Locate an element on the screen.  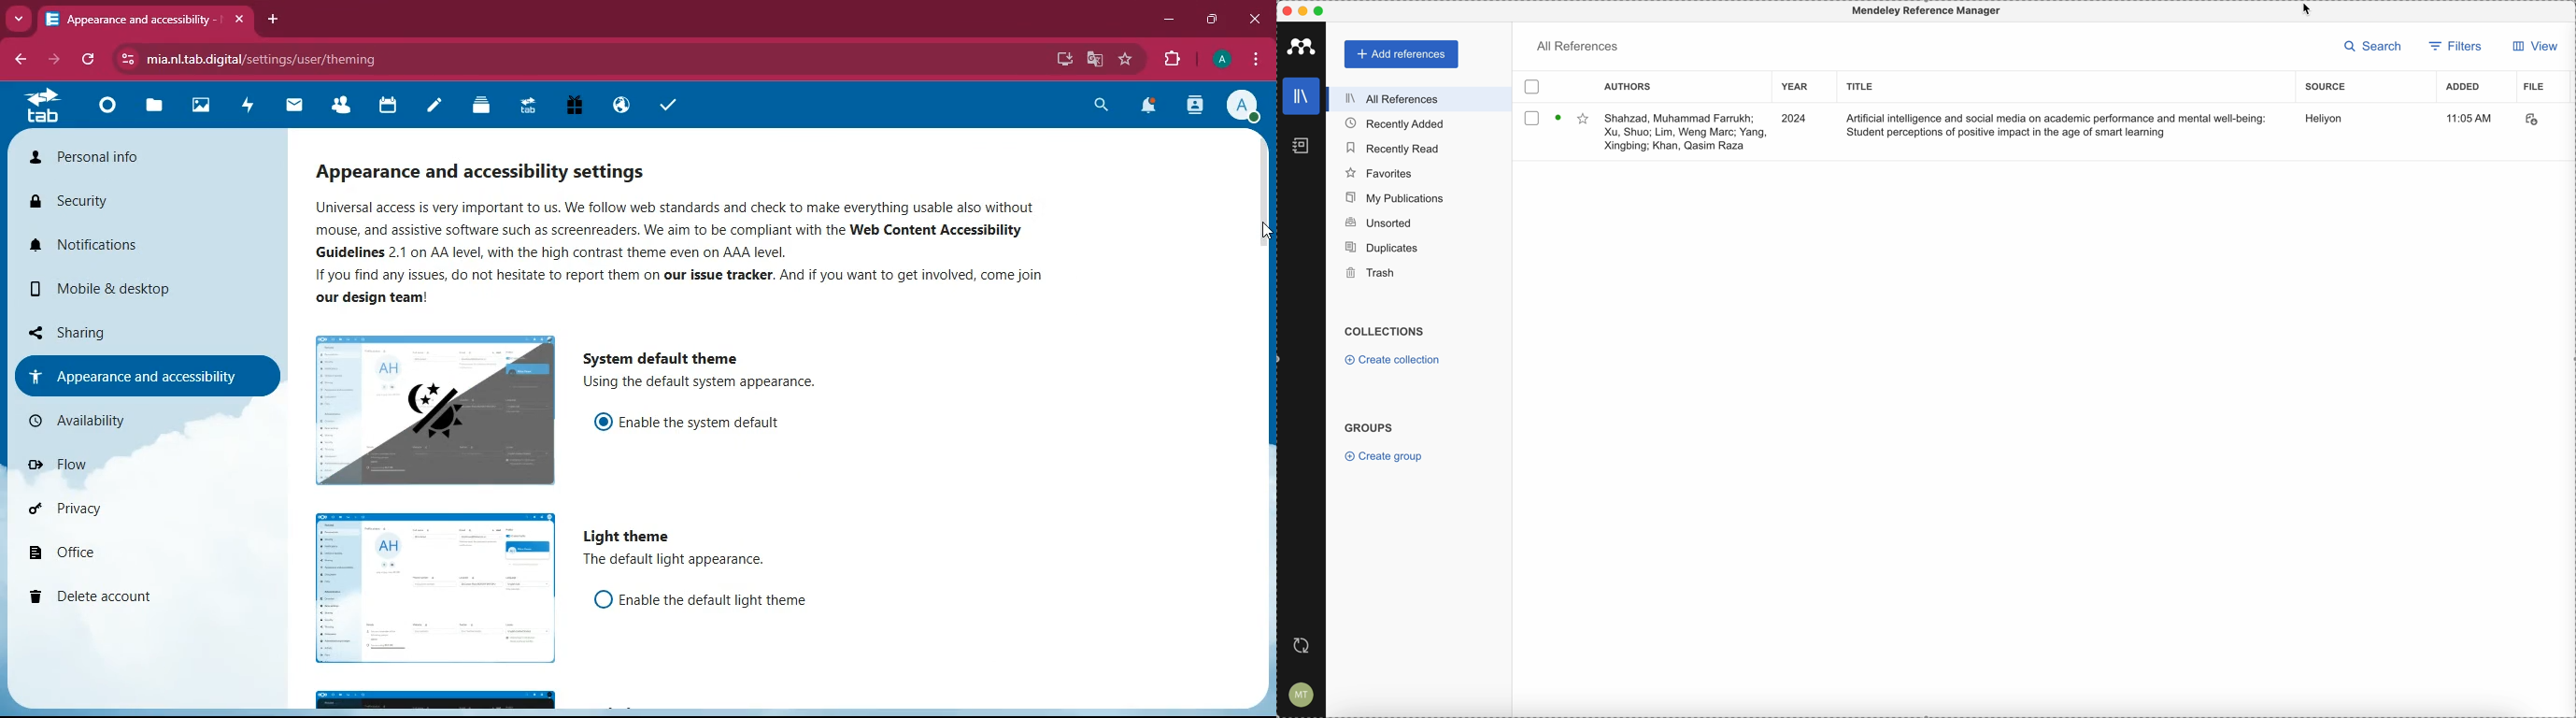
download document is located at coordinates (2532, 121).